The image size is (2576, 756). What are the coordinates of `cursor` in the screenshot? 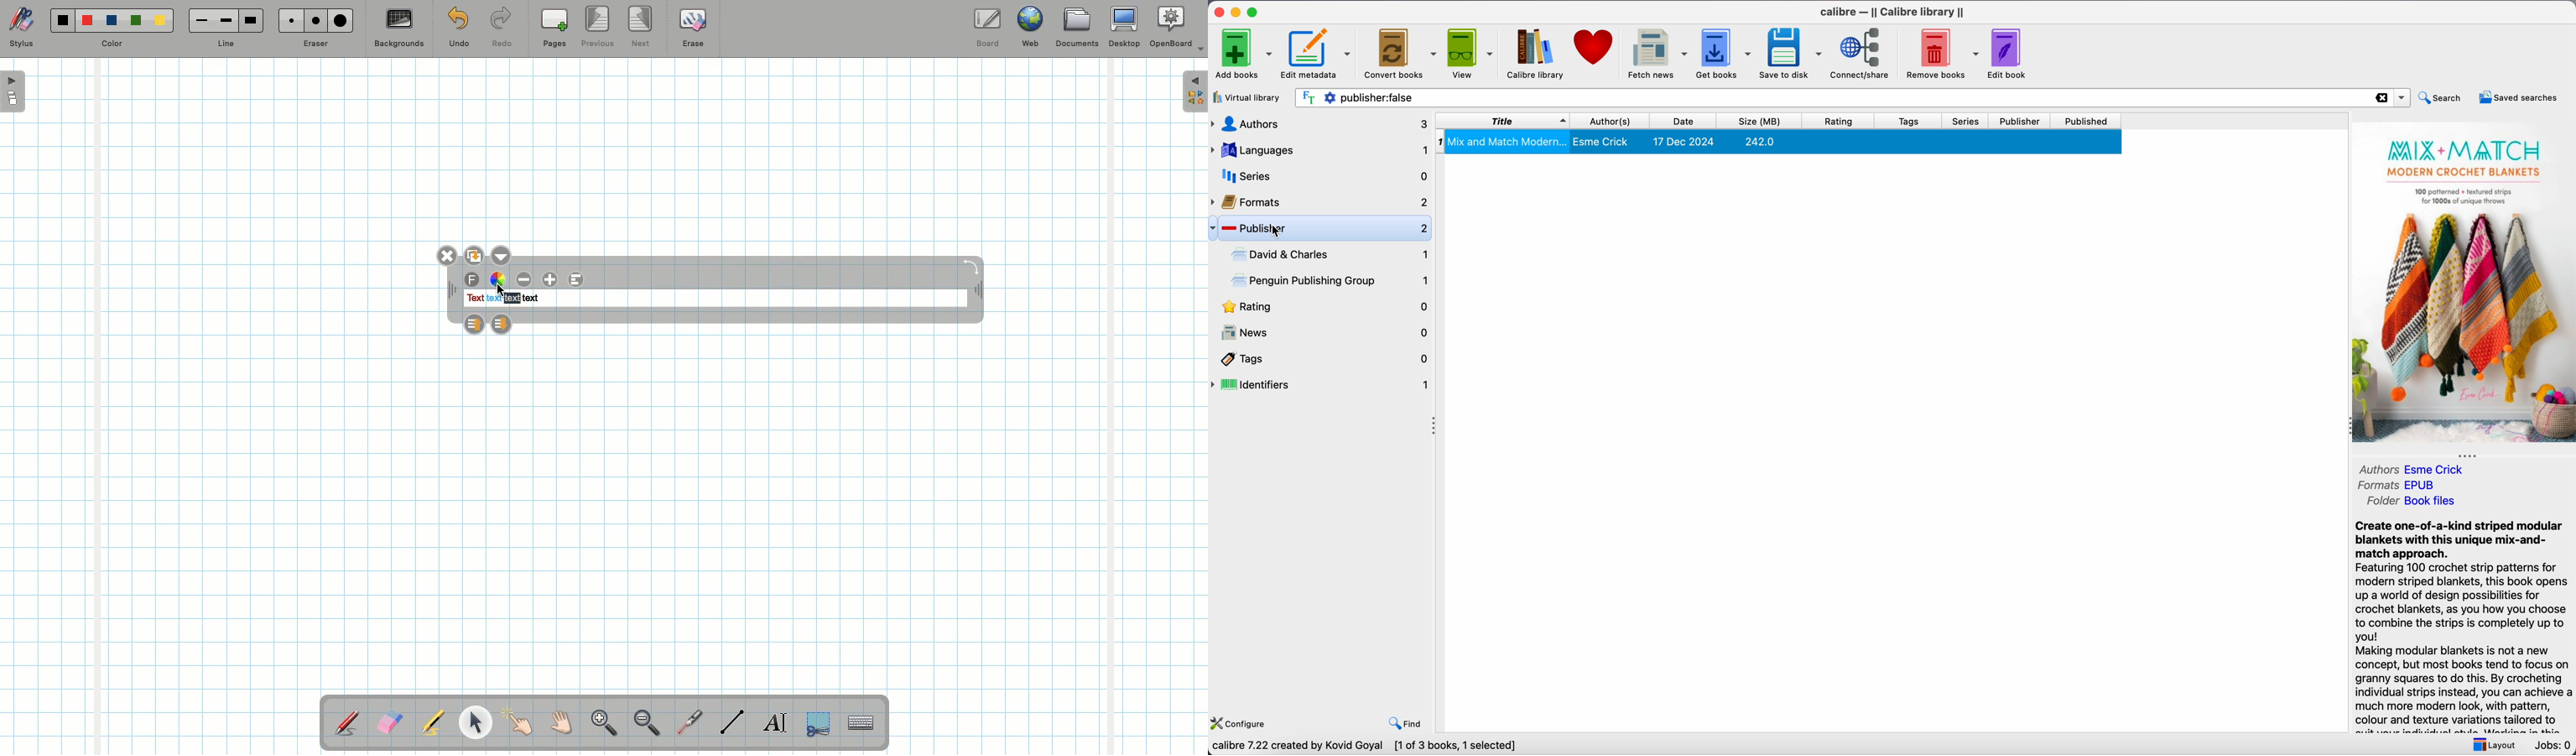 It's located at (1275, 231).